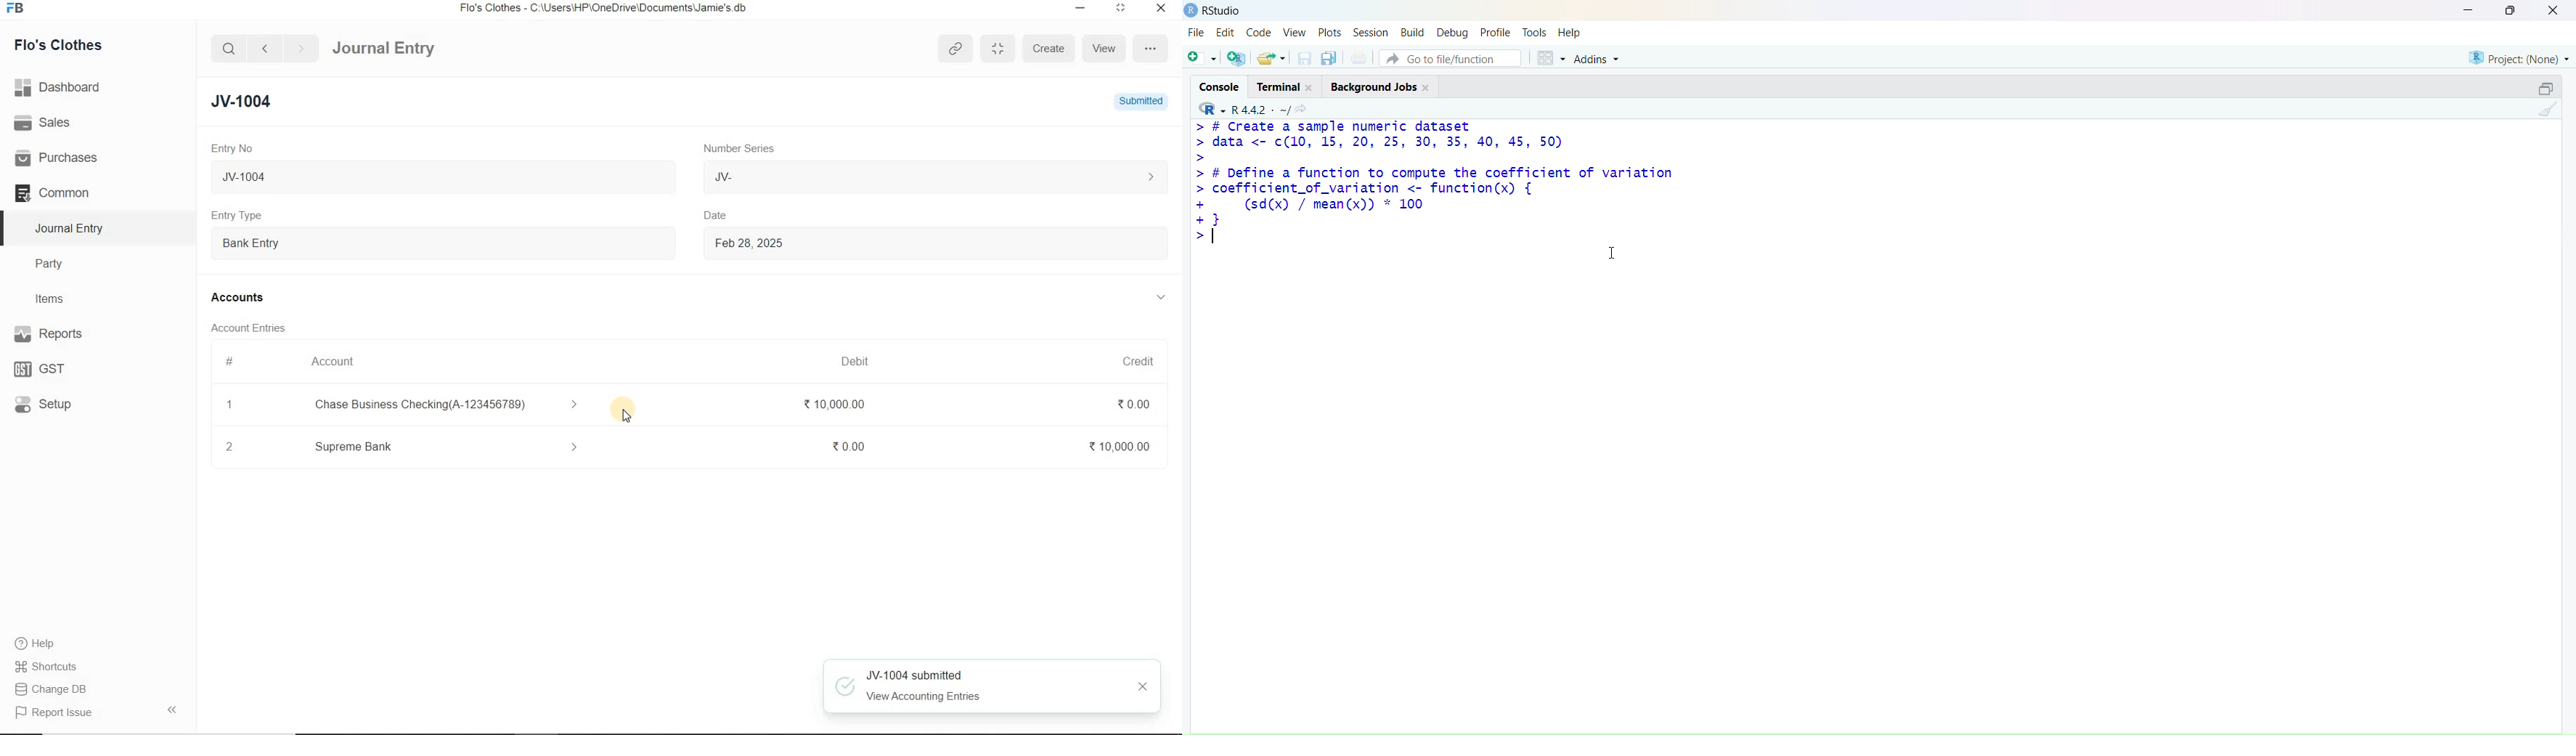  I want to click on add R file, so click(1236, 59).